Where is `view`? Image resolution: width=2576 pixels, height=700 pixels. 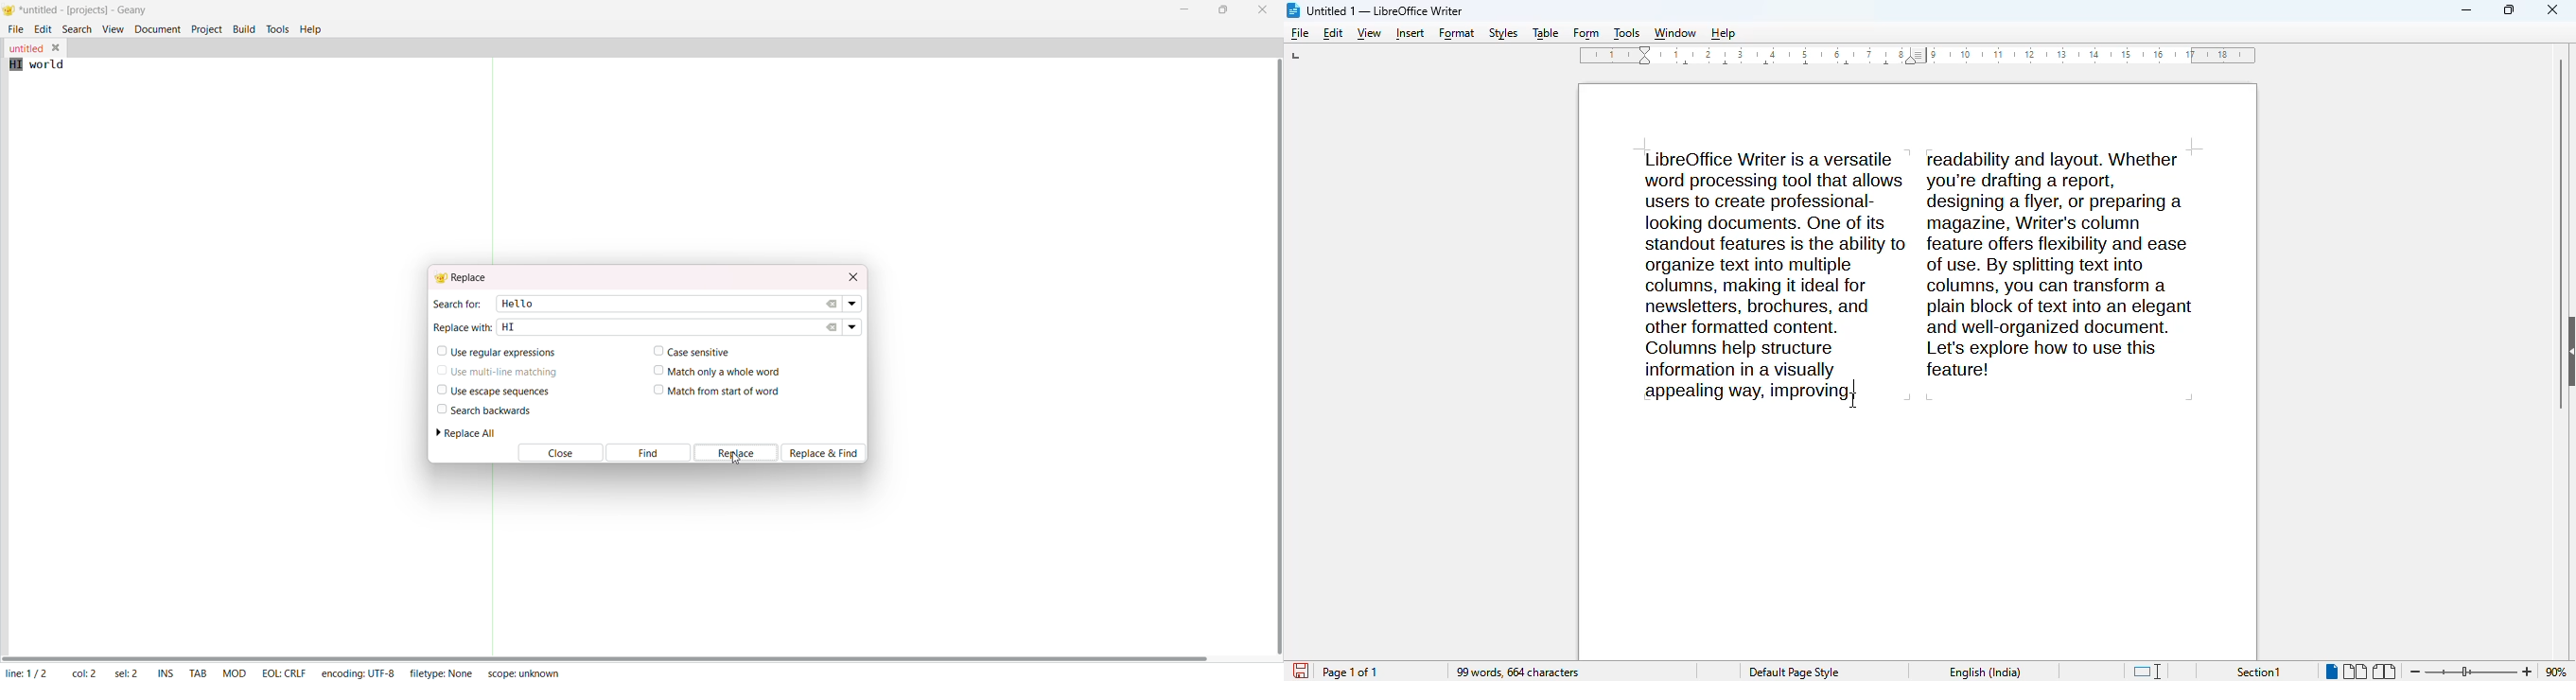 view is located at coordinates (1369, 34).